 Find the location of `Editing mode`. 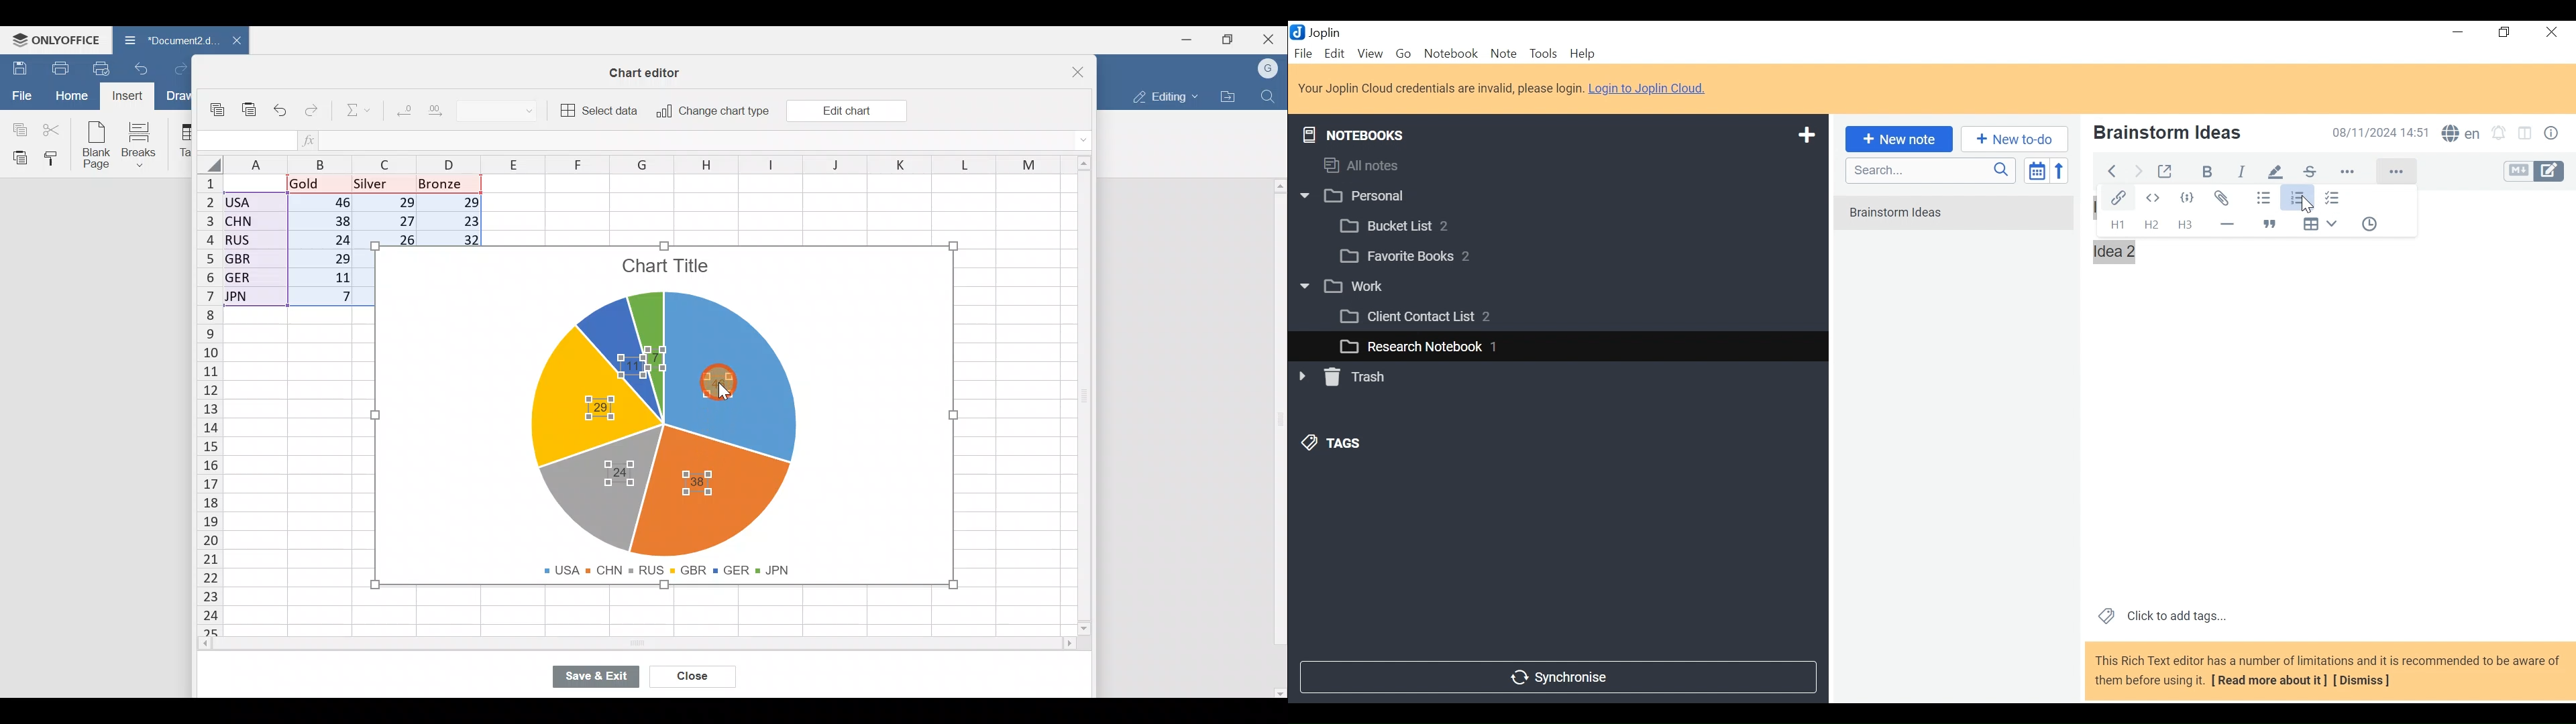

Editing mode is located at coordinates (1164, 94).